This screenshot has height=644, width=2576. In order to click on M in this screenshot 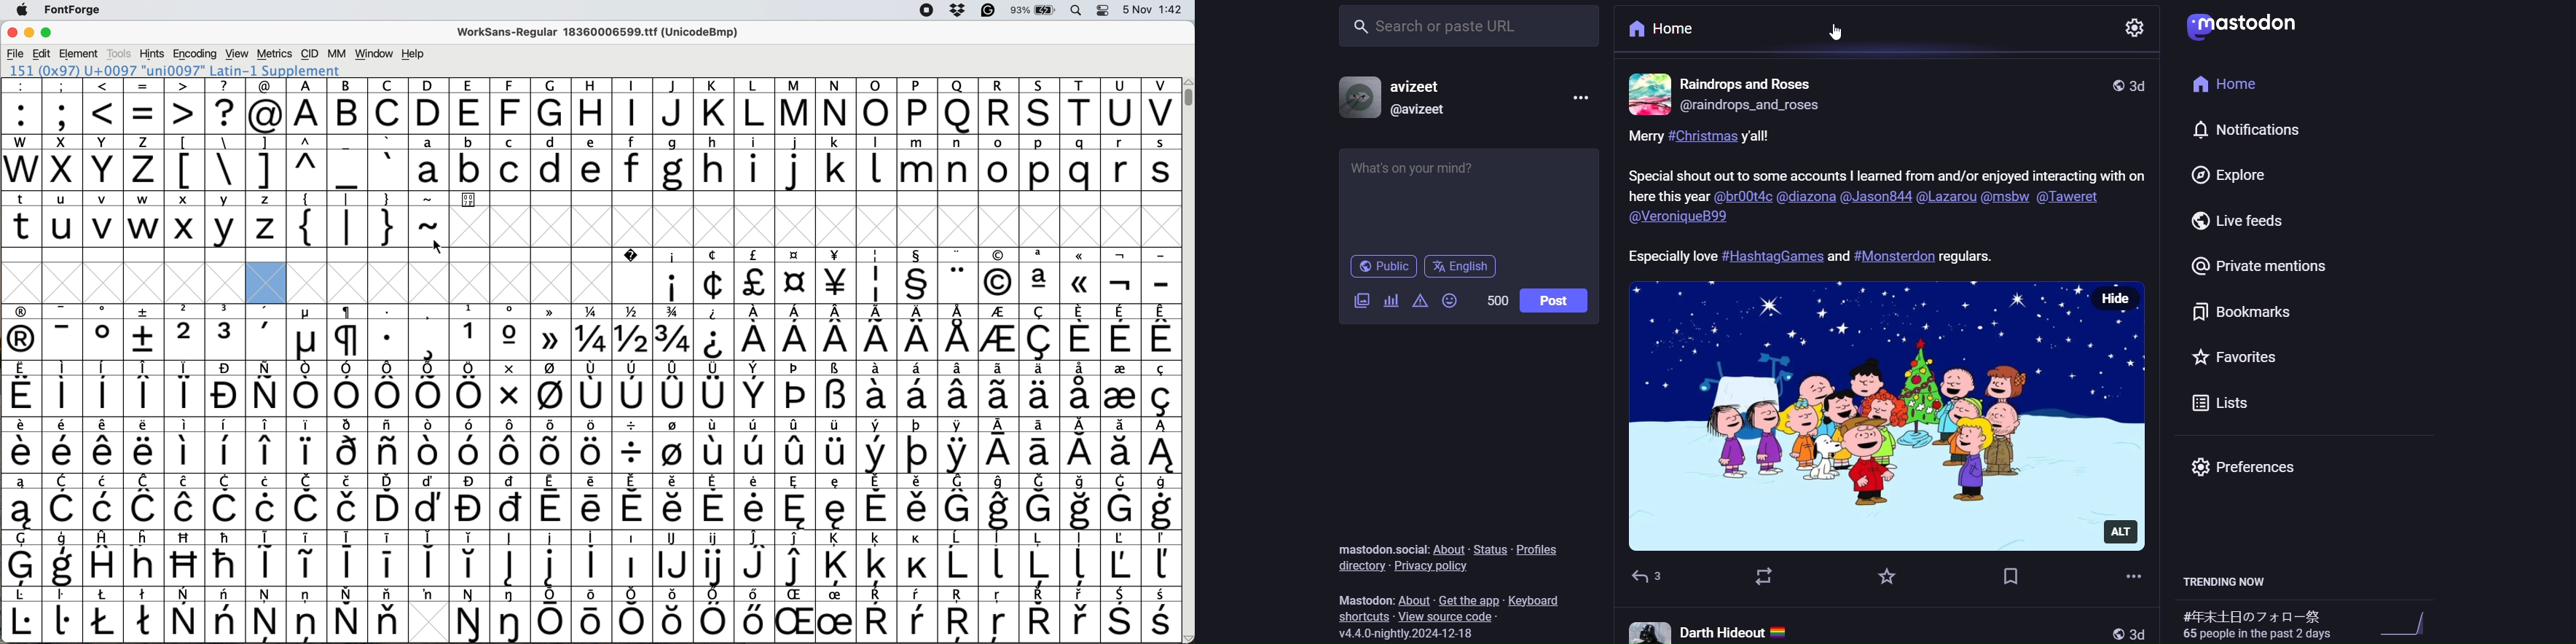, I will do `click(794, 106)`.